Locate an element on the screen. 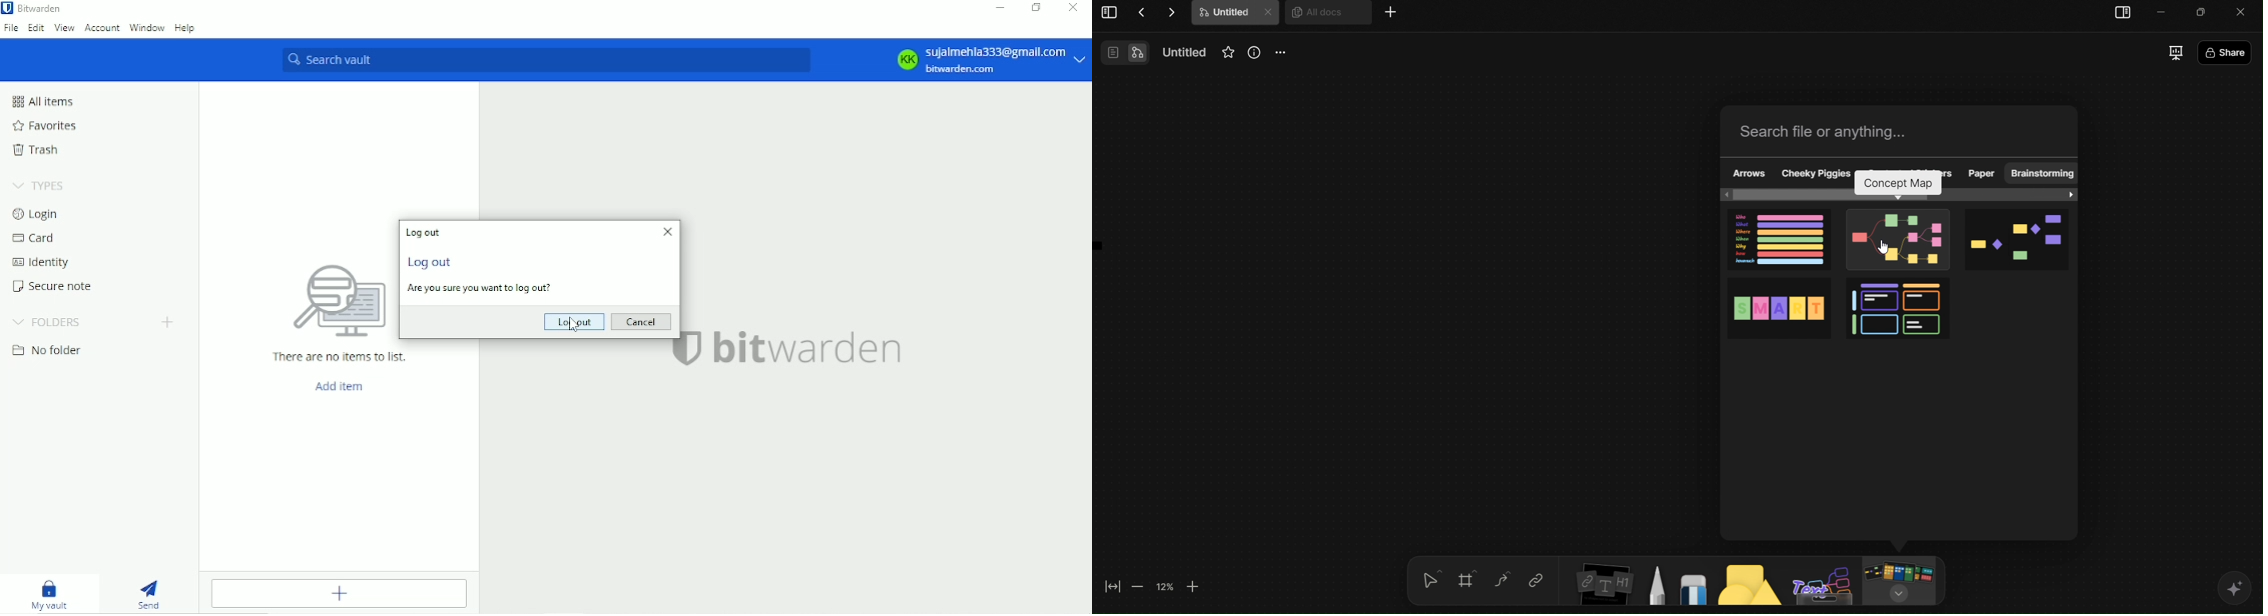  Types is located at coordinates (42, 184).